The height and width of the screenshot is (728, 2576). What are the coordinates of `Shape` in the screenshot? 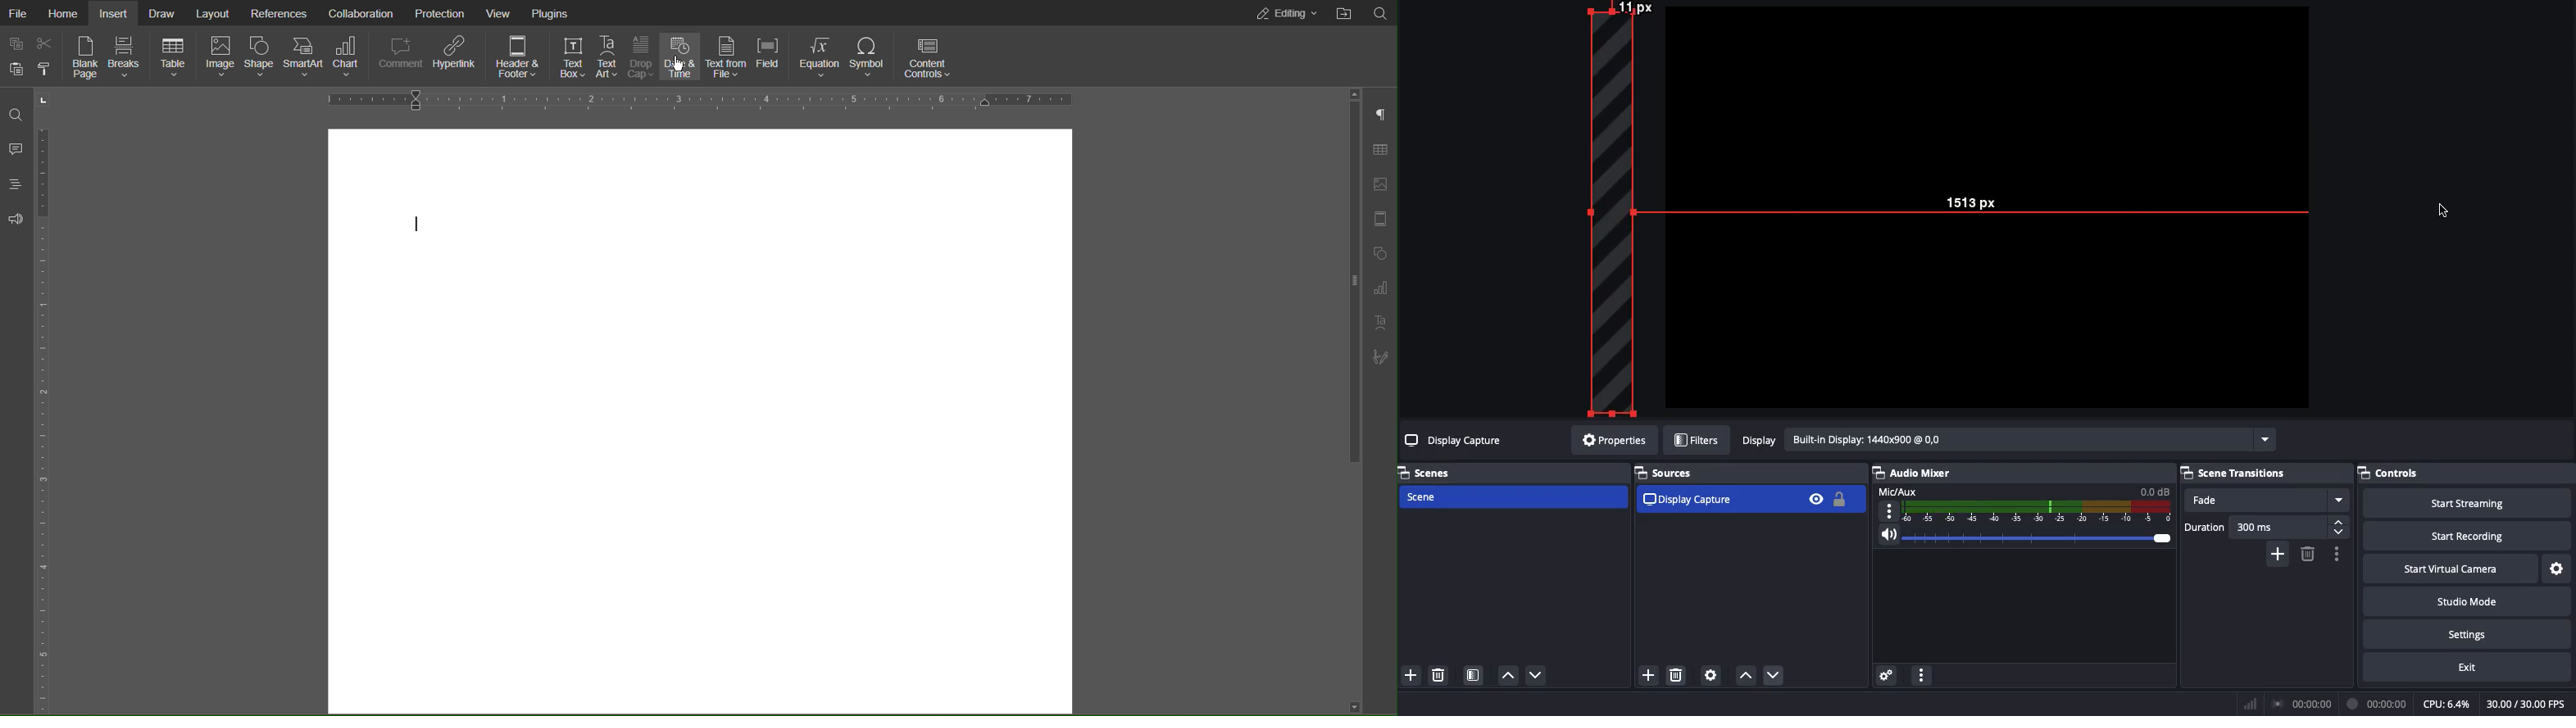 It's located at (259, 58).